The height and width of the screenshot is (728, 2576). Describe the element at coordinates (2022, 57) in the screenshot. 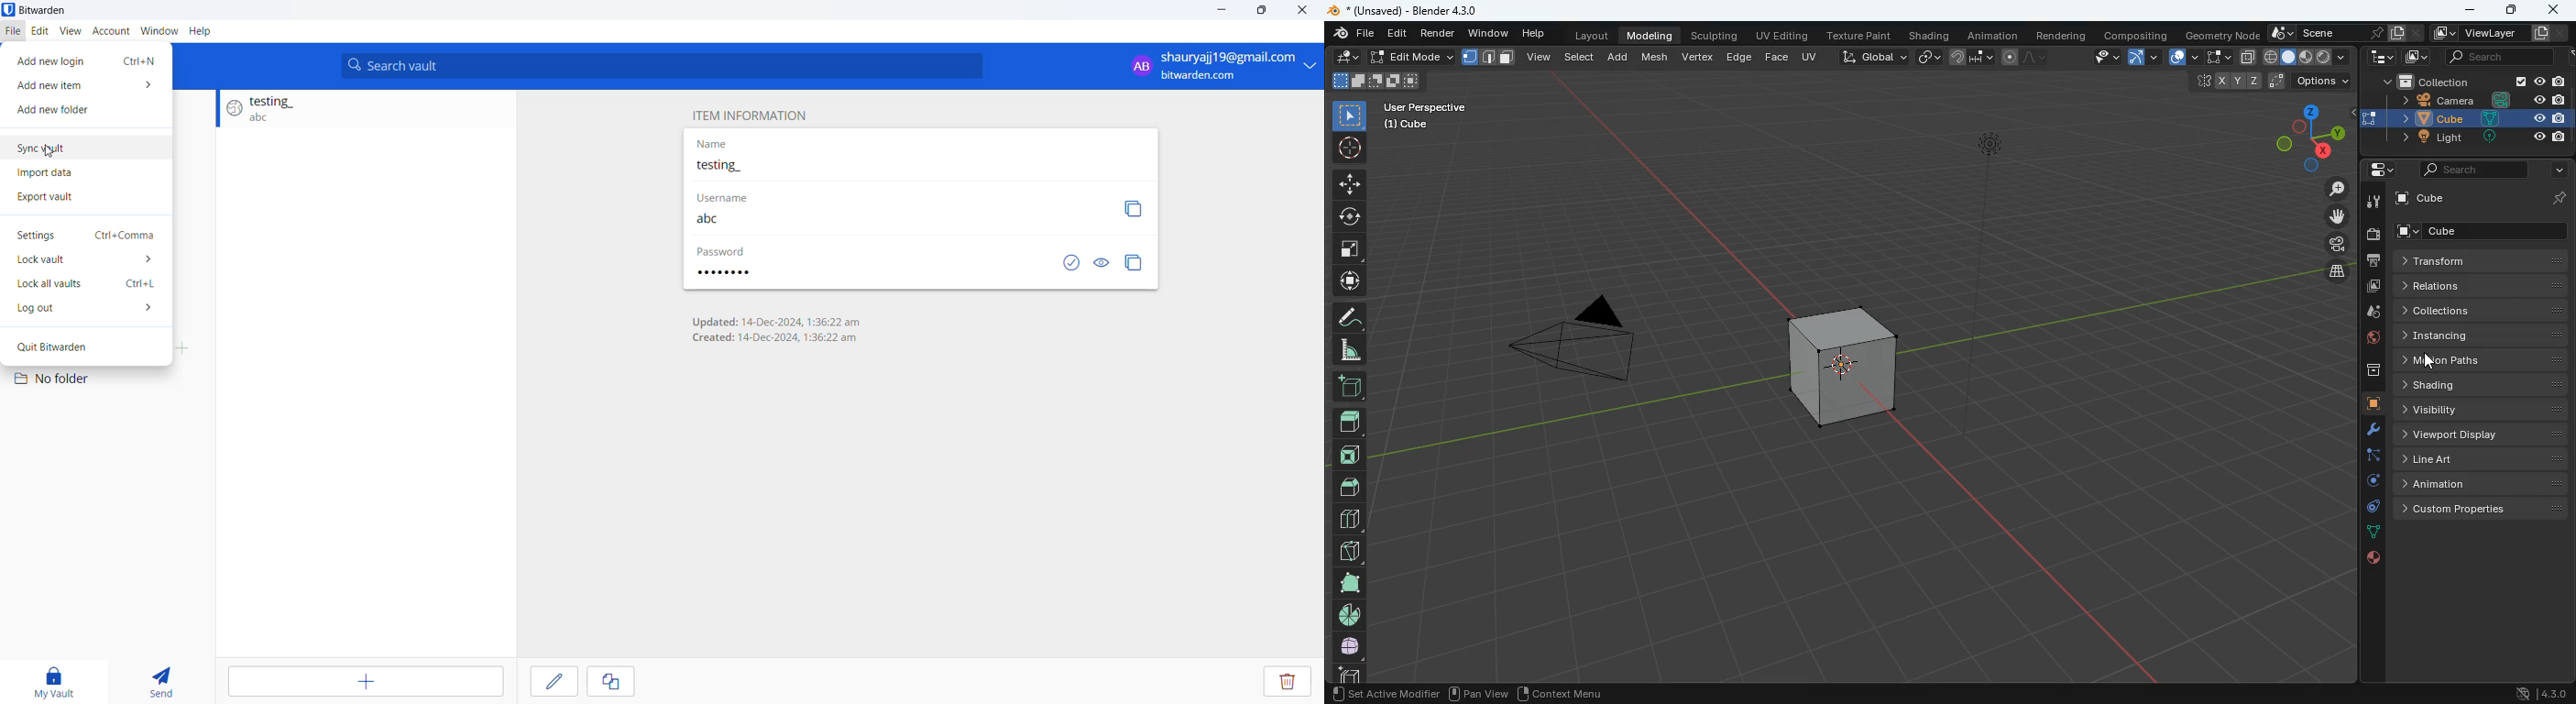

I see `draw` at that location.